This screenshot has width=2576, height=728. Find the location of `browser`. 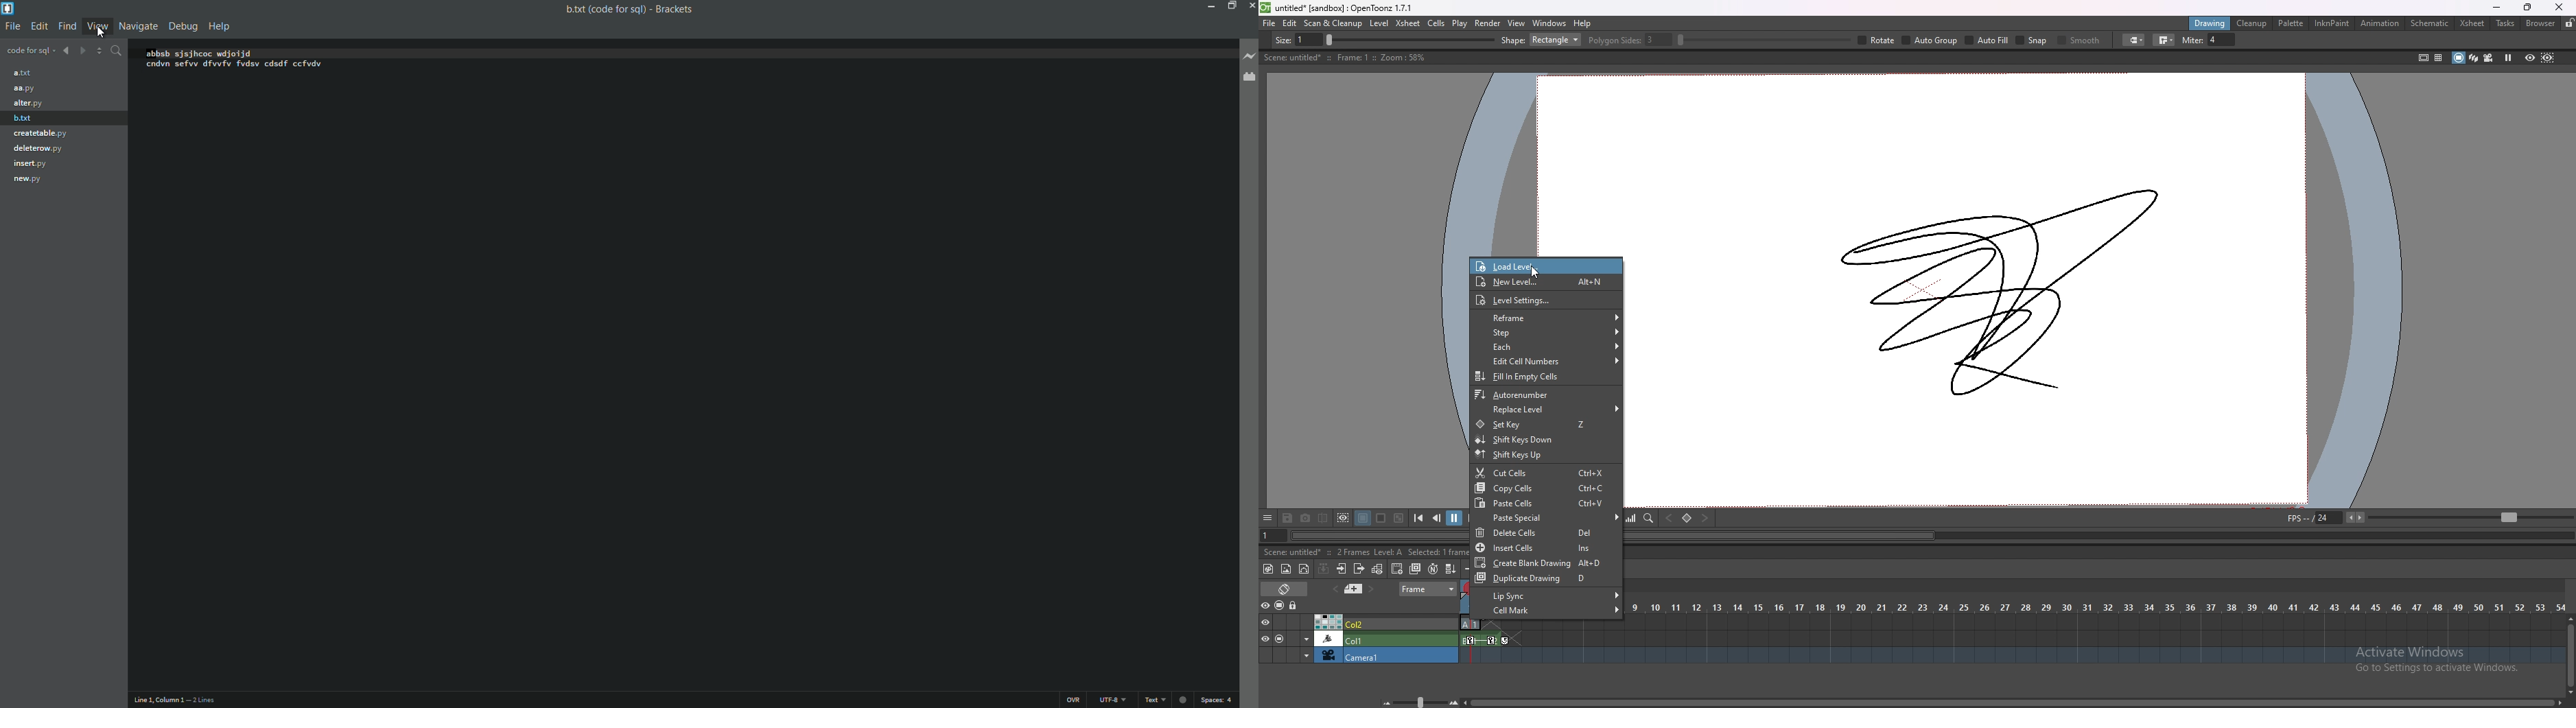

browser is located at coordinates (2541, 23).